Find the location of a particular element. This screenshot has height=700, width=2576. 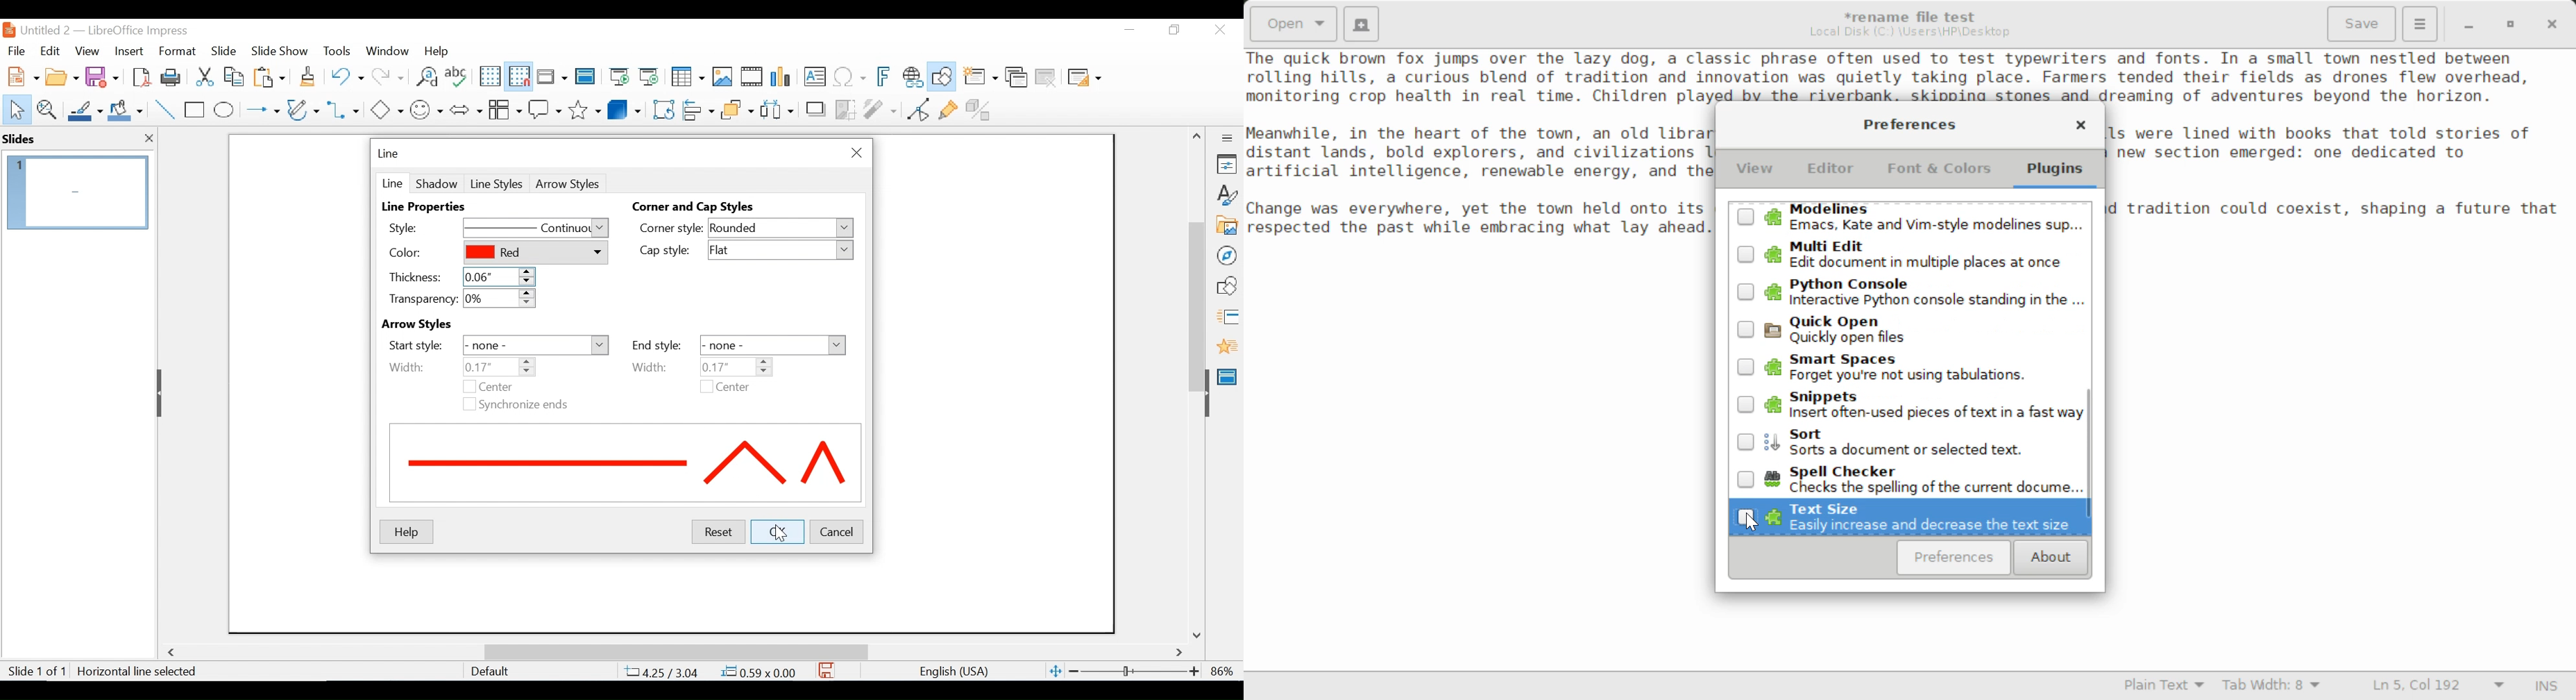

Close is located at coordinates (854, 153).